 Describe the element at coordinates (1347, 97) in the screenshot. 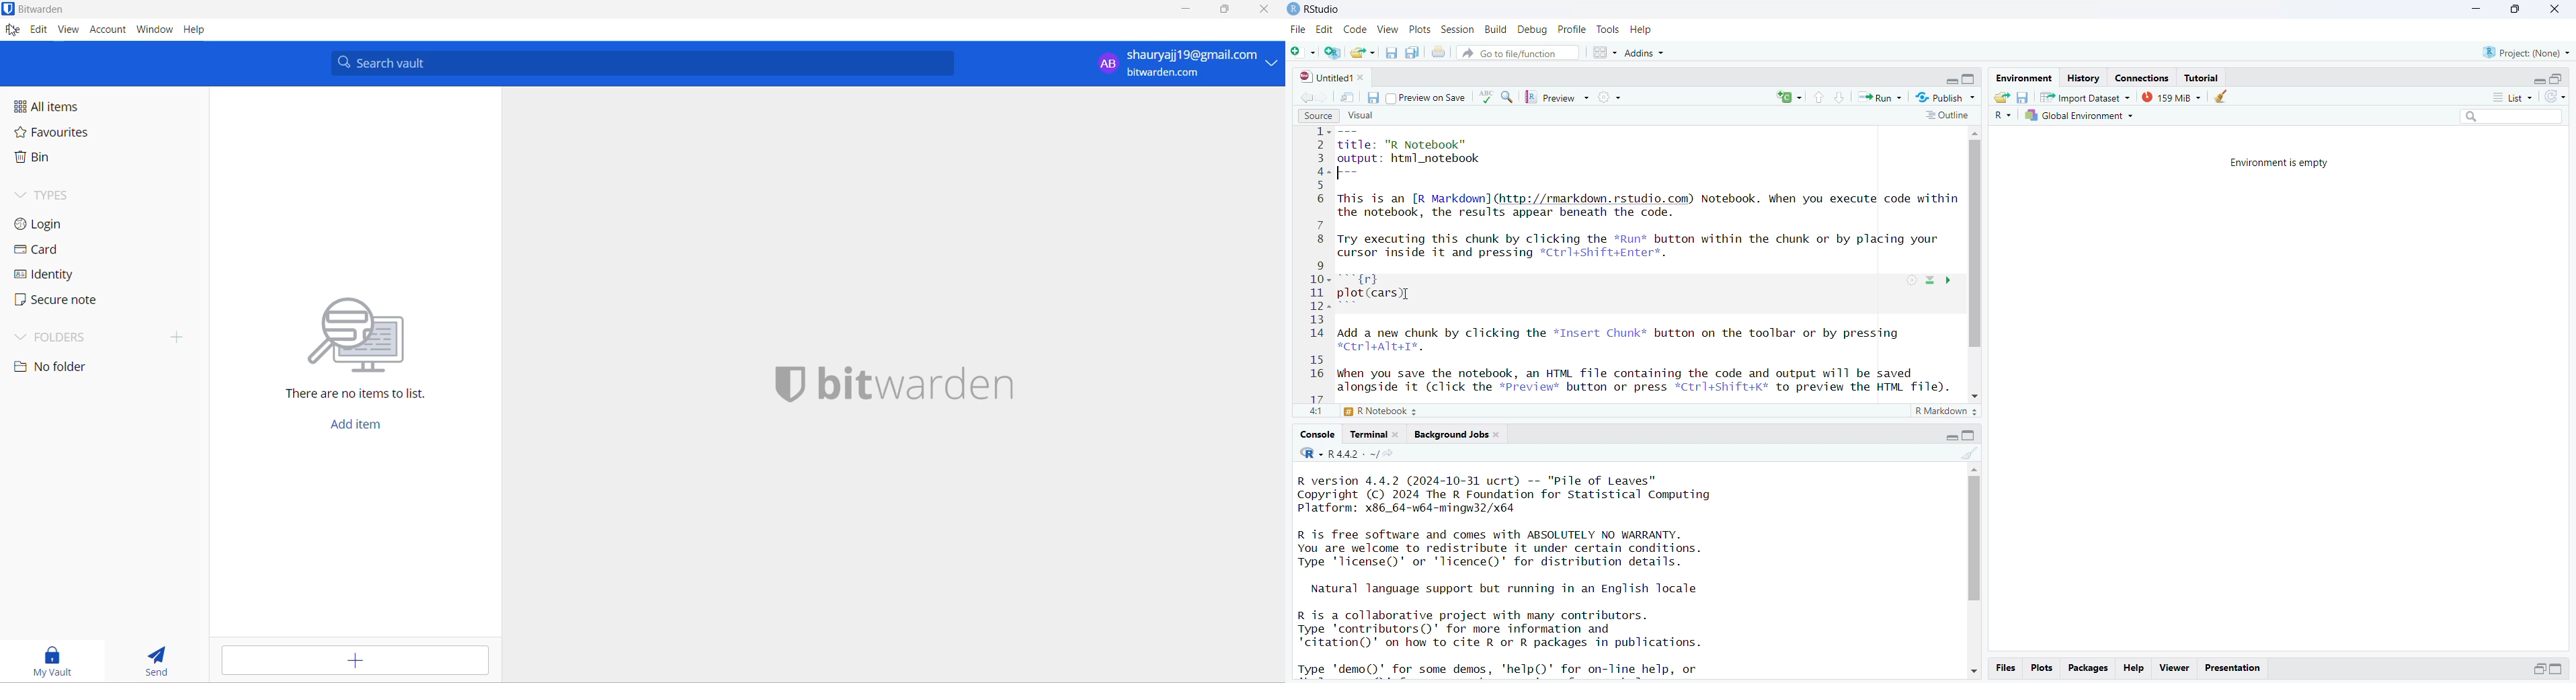

I see `show in new window` at that location.